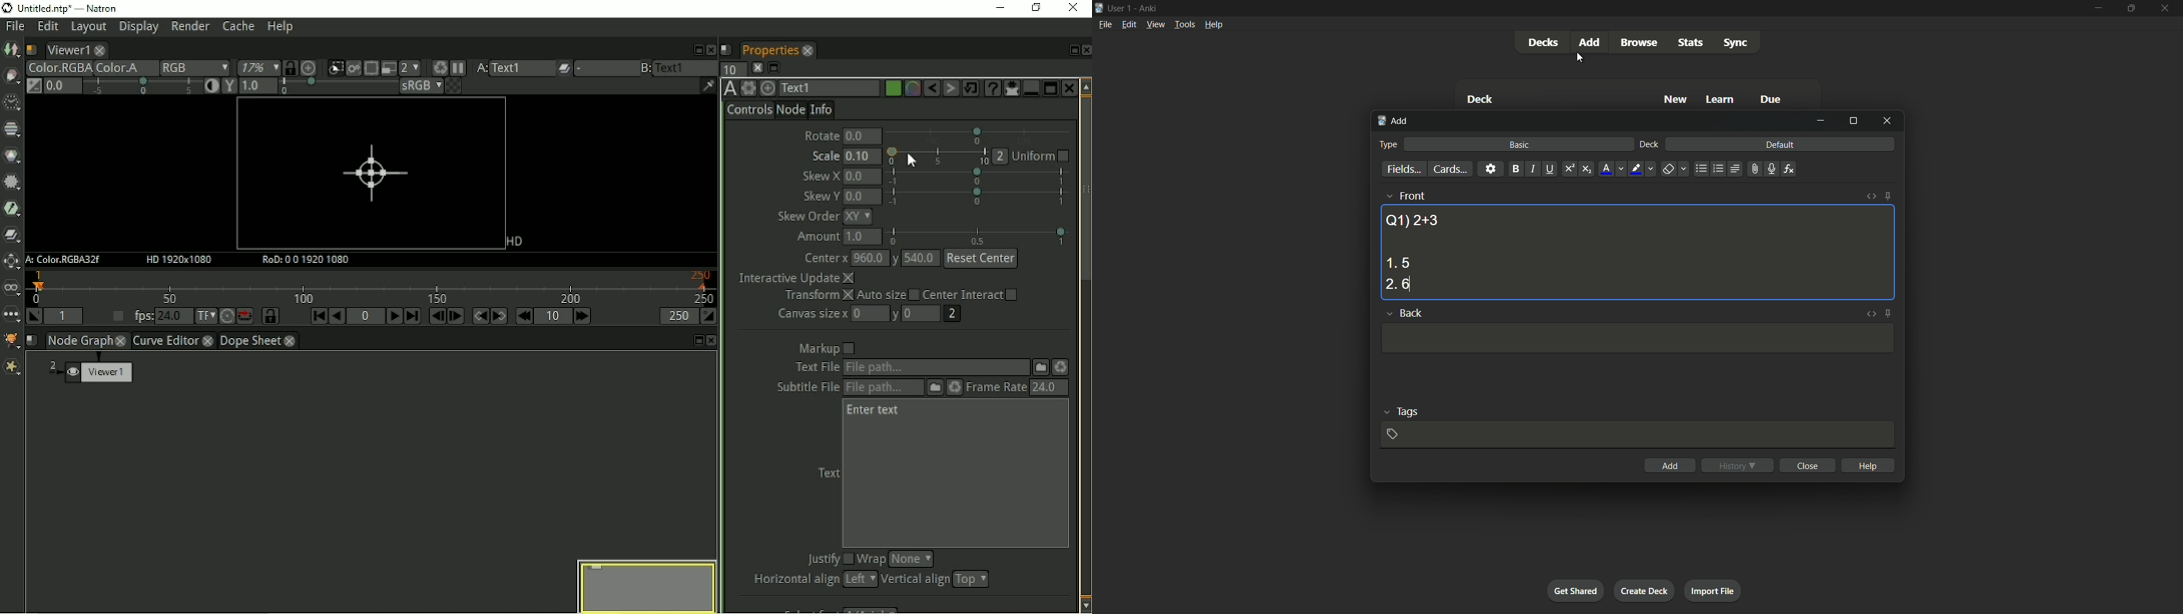  What do you see at coordinates (1410, 312) in the screenshot?
I see `back` at bounding box center [1410, 312].